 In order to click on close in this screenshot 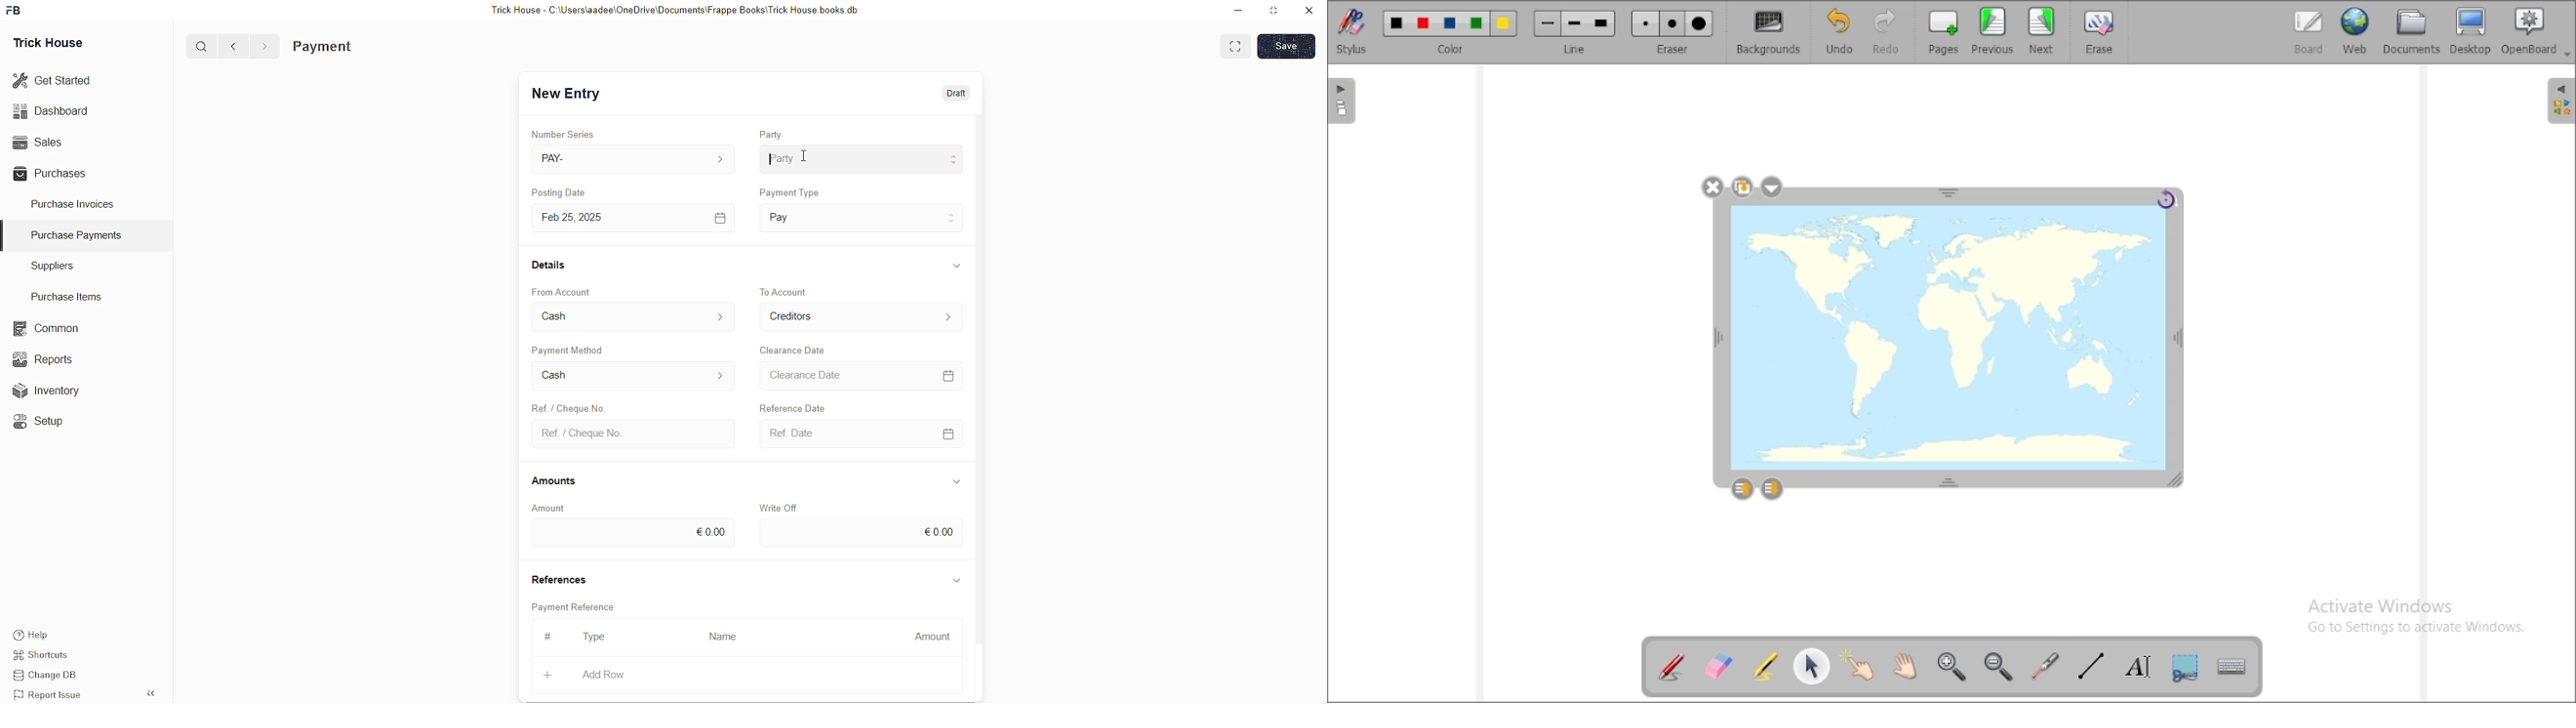, I will do `click(1310, 10)`.